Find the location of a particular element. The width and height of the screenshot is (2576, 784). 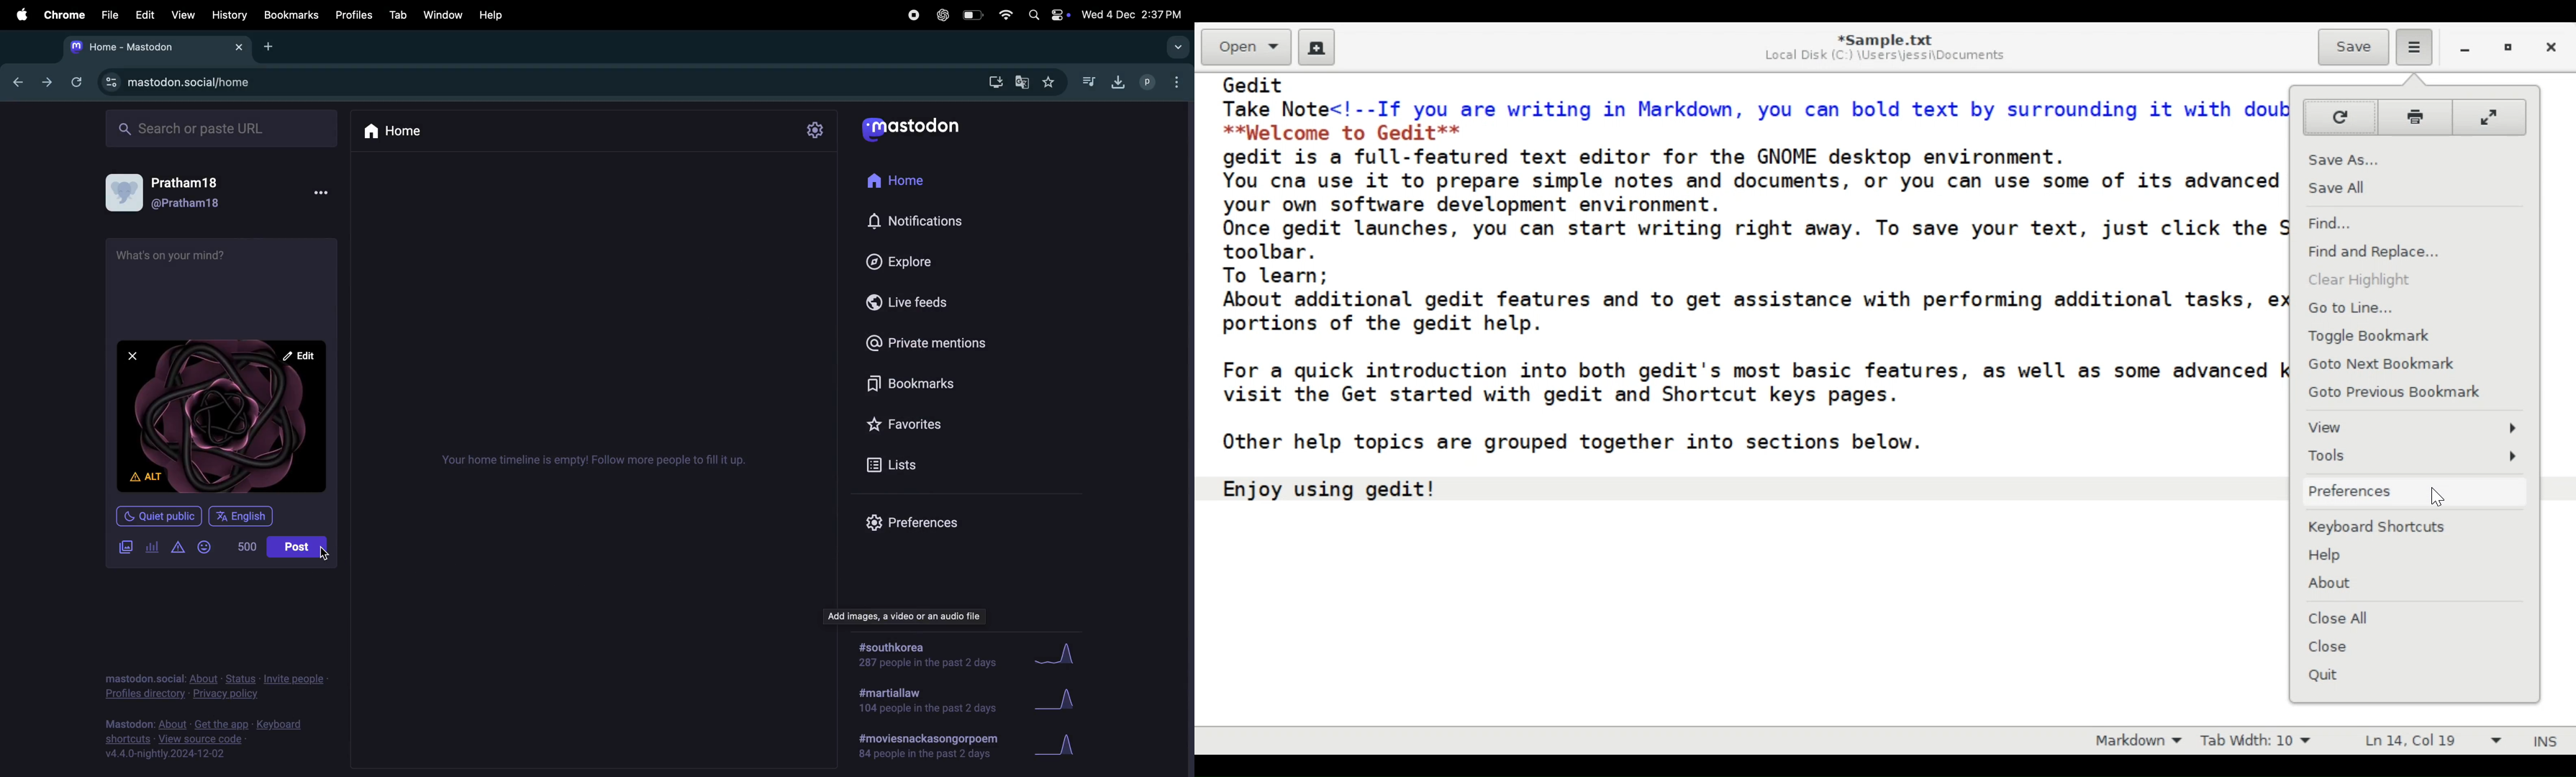

post is located at coordinates (300, 548).